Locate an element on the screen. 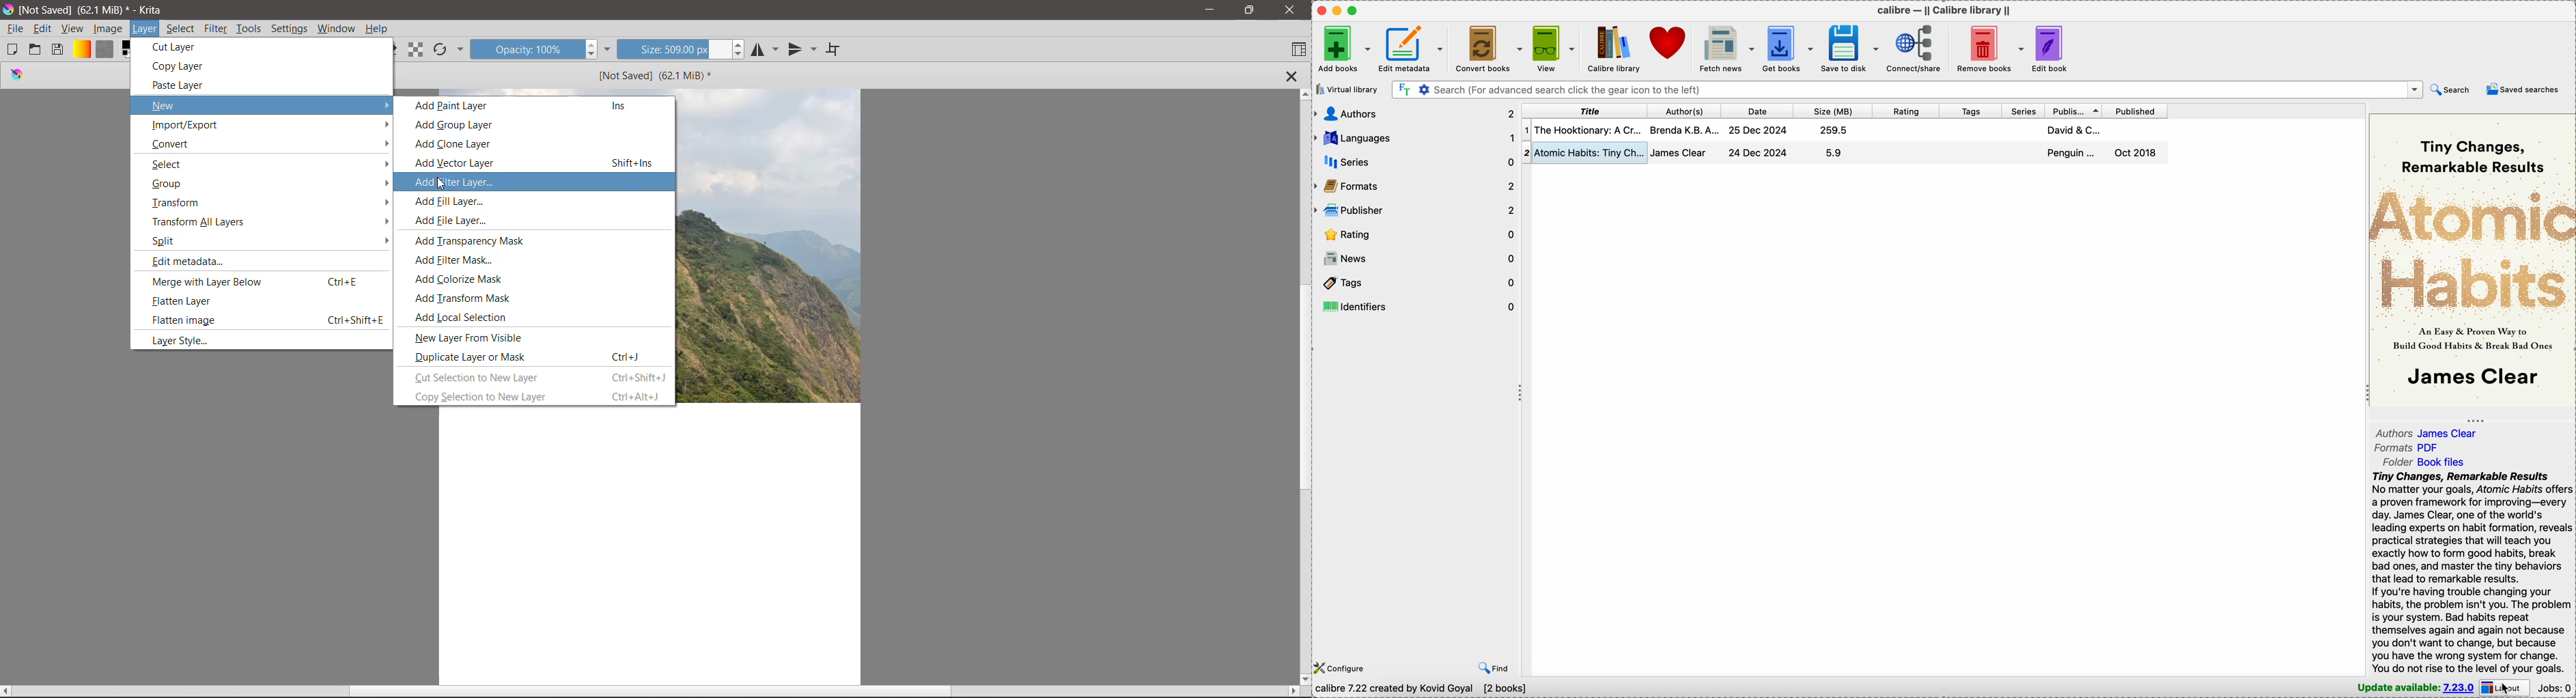  Add Paint Layer is located at coordinates (535, 106).